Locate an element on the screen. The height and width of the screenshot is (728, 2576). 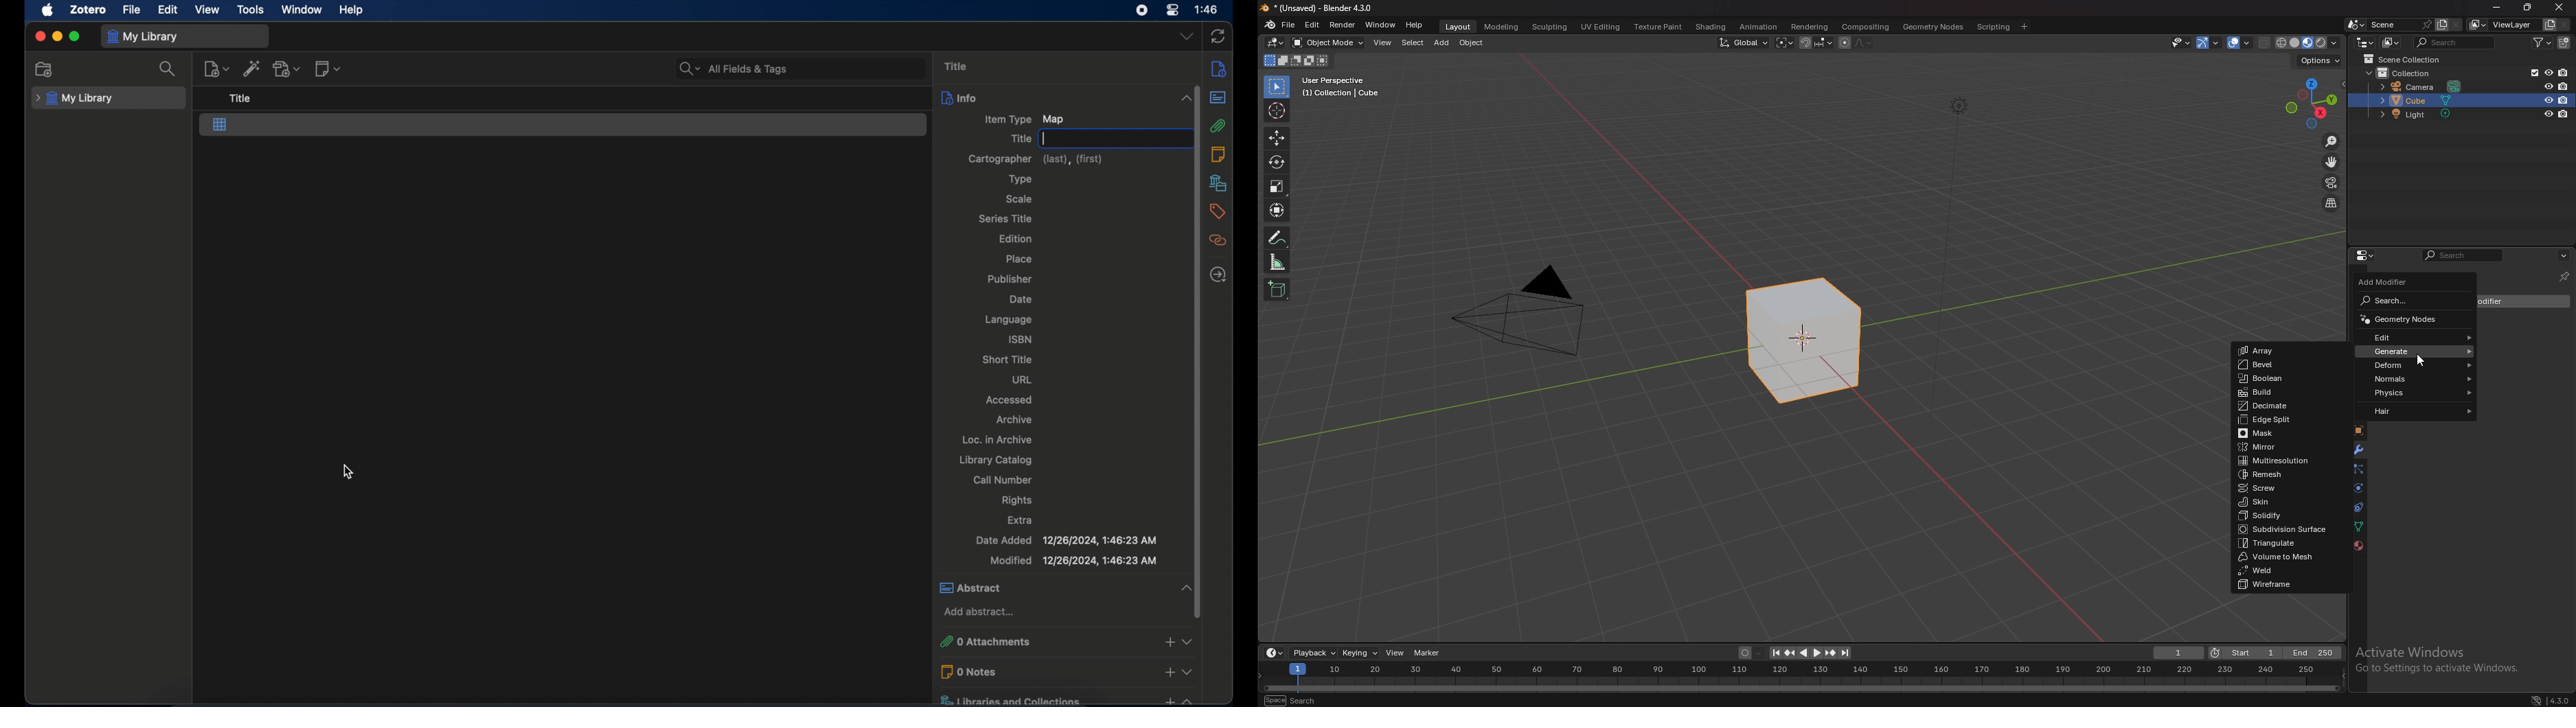
(last),(first) is located at coordinates (1073, 160).